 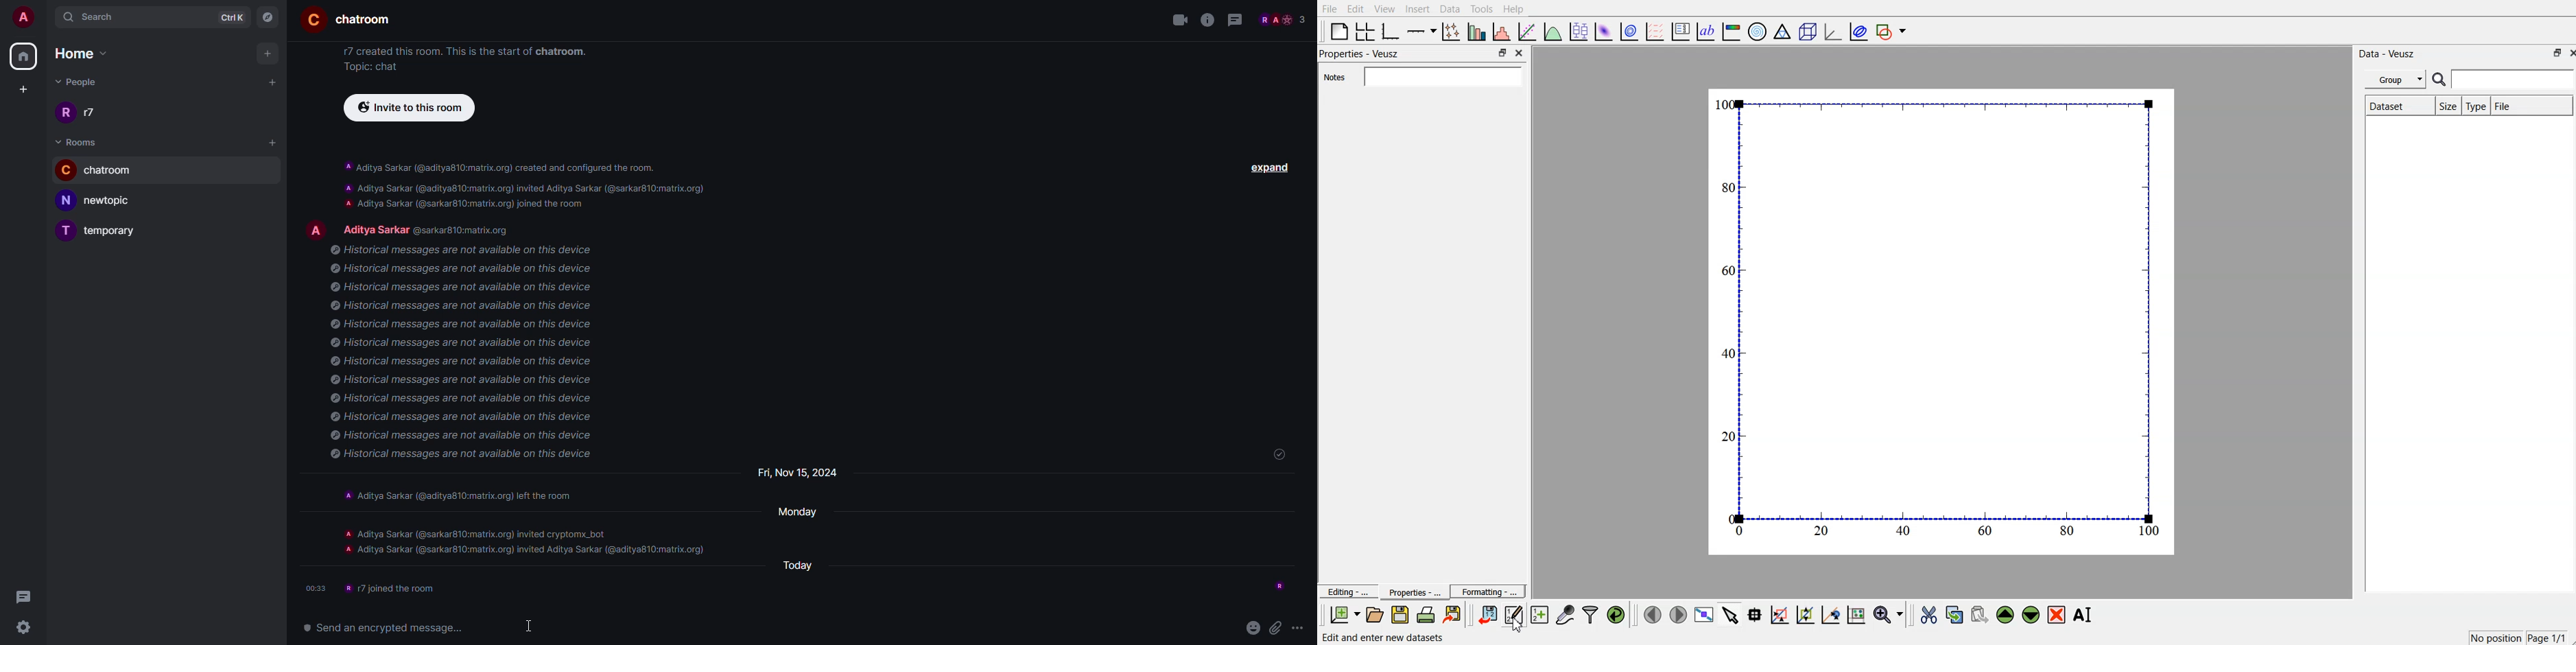 I want to click on video call, so click(x=1176, y=21).